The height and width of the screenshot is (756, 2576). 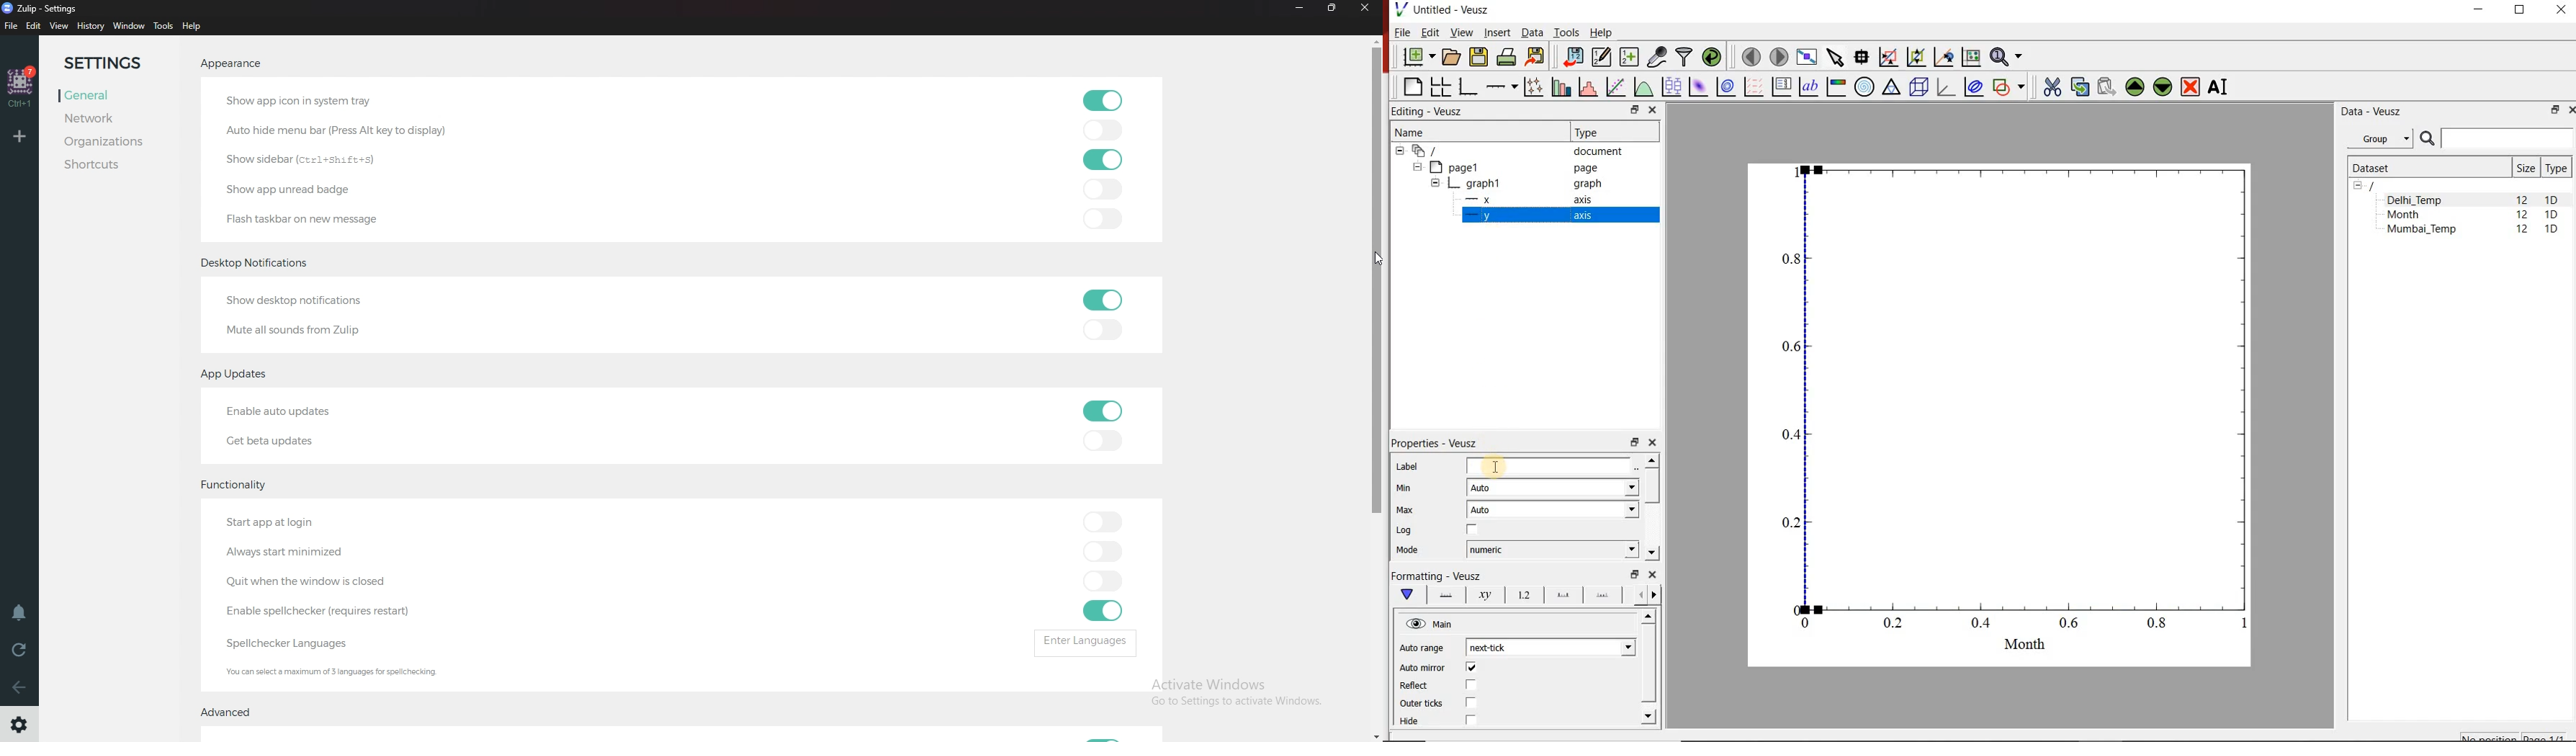 What do you see at coordinates (1553, 467) in the screenshot?
I see `input field` at bounding box center [1553, 467].